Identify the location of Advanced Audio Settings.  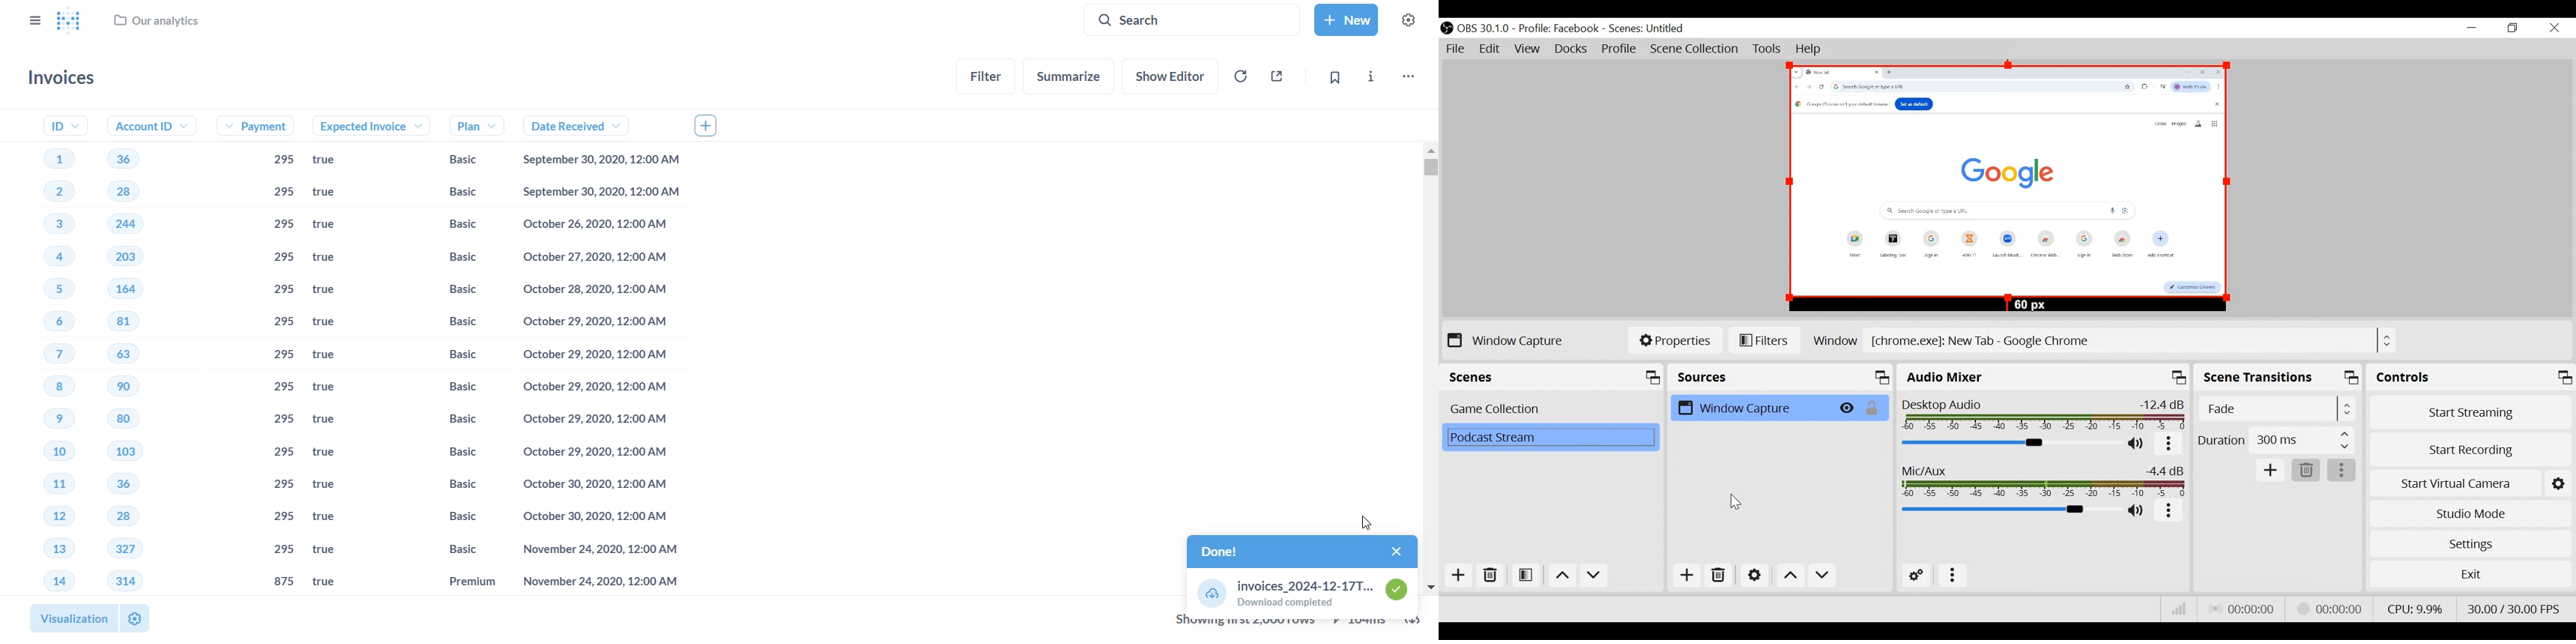
(1918, 575).